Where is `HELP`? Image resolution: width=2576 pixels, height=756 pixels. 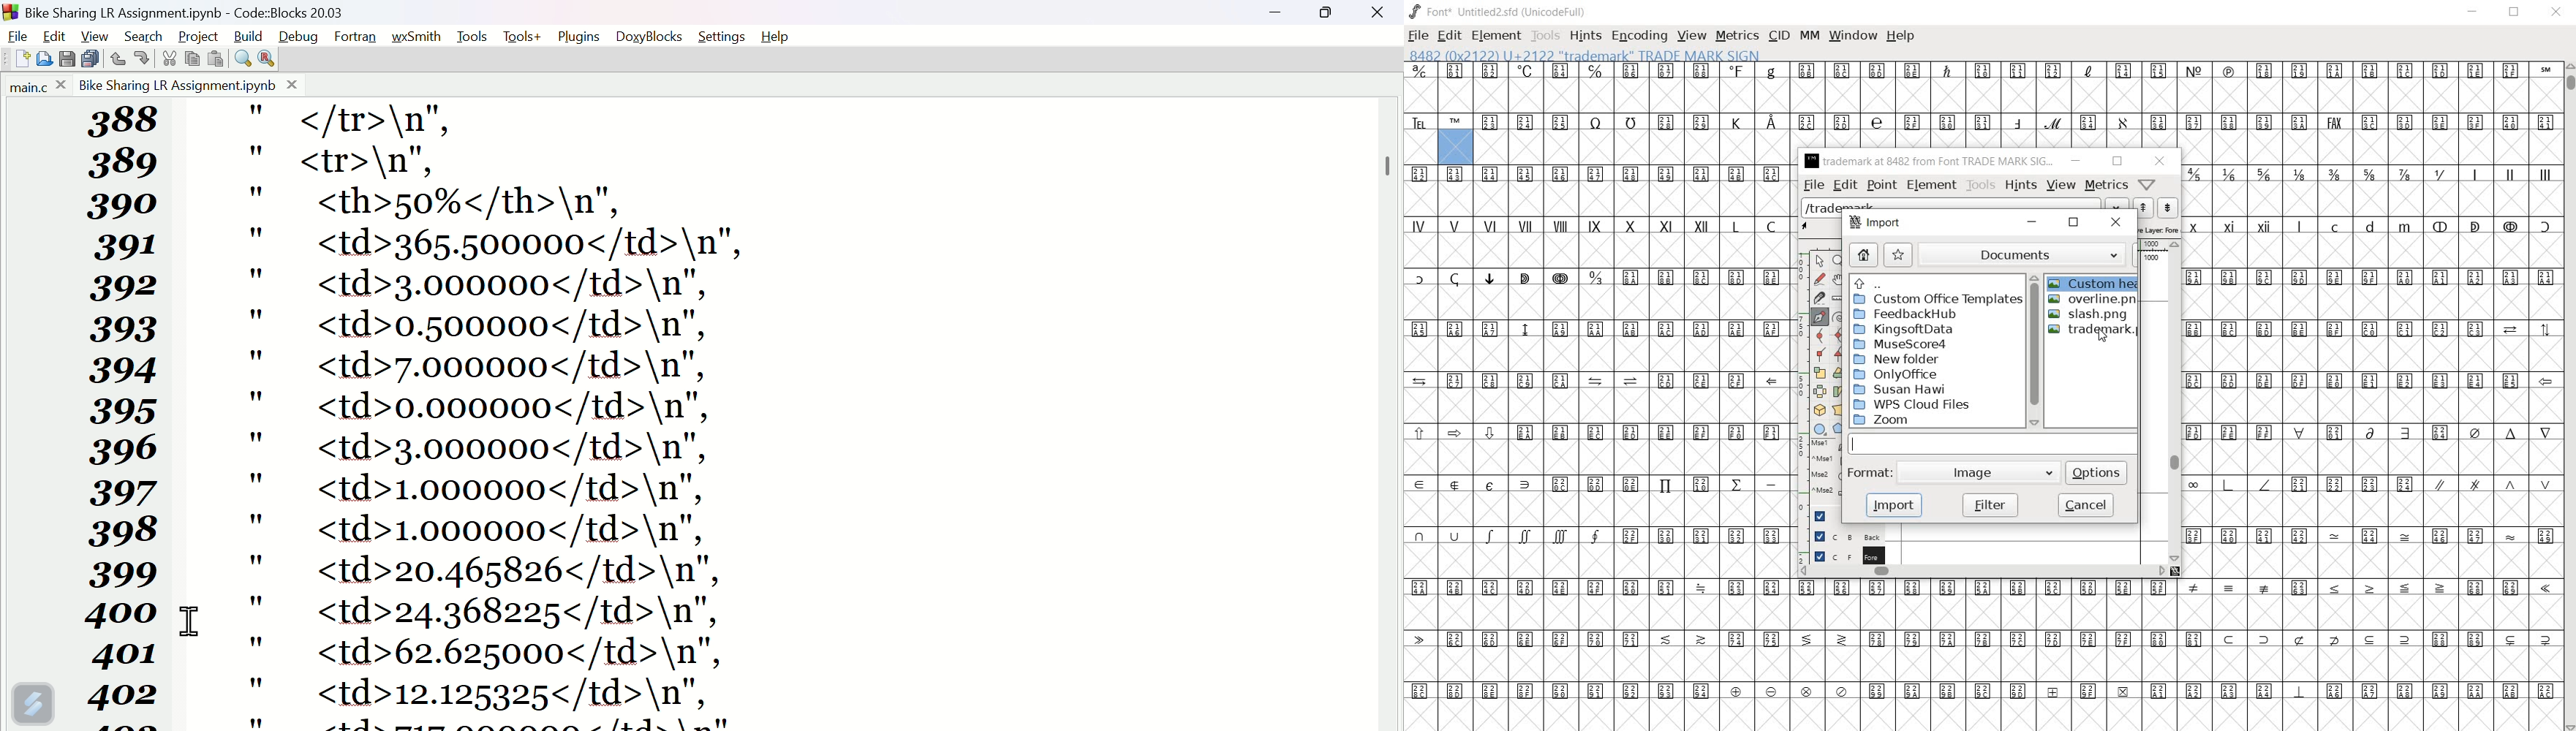 HELP is located at coordinates (1901, 37).